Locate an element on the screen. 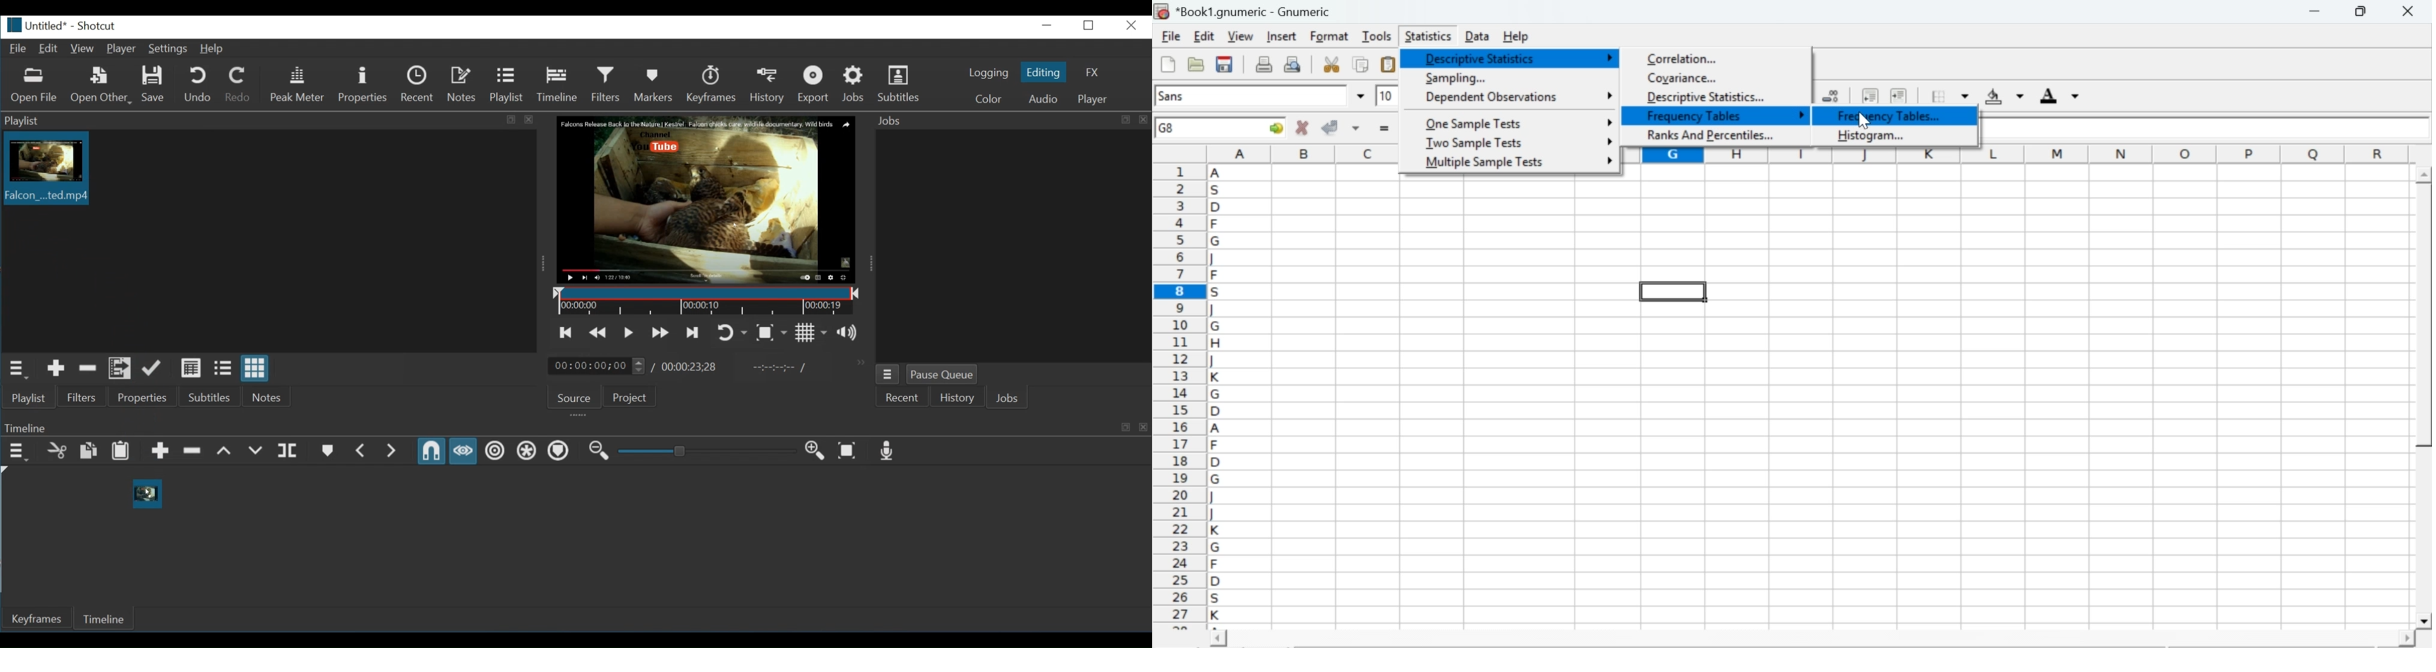 This screenshot has height=672, width=2436. Save is located at coordinates (154, 85).